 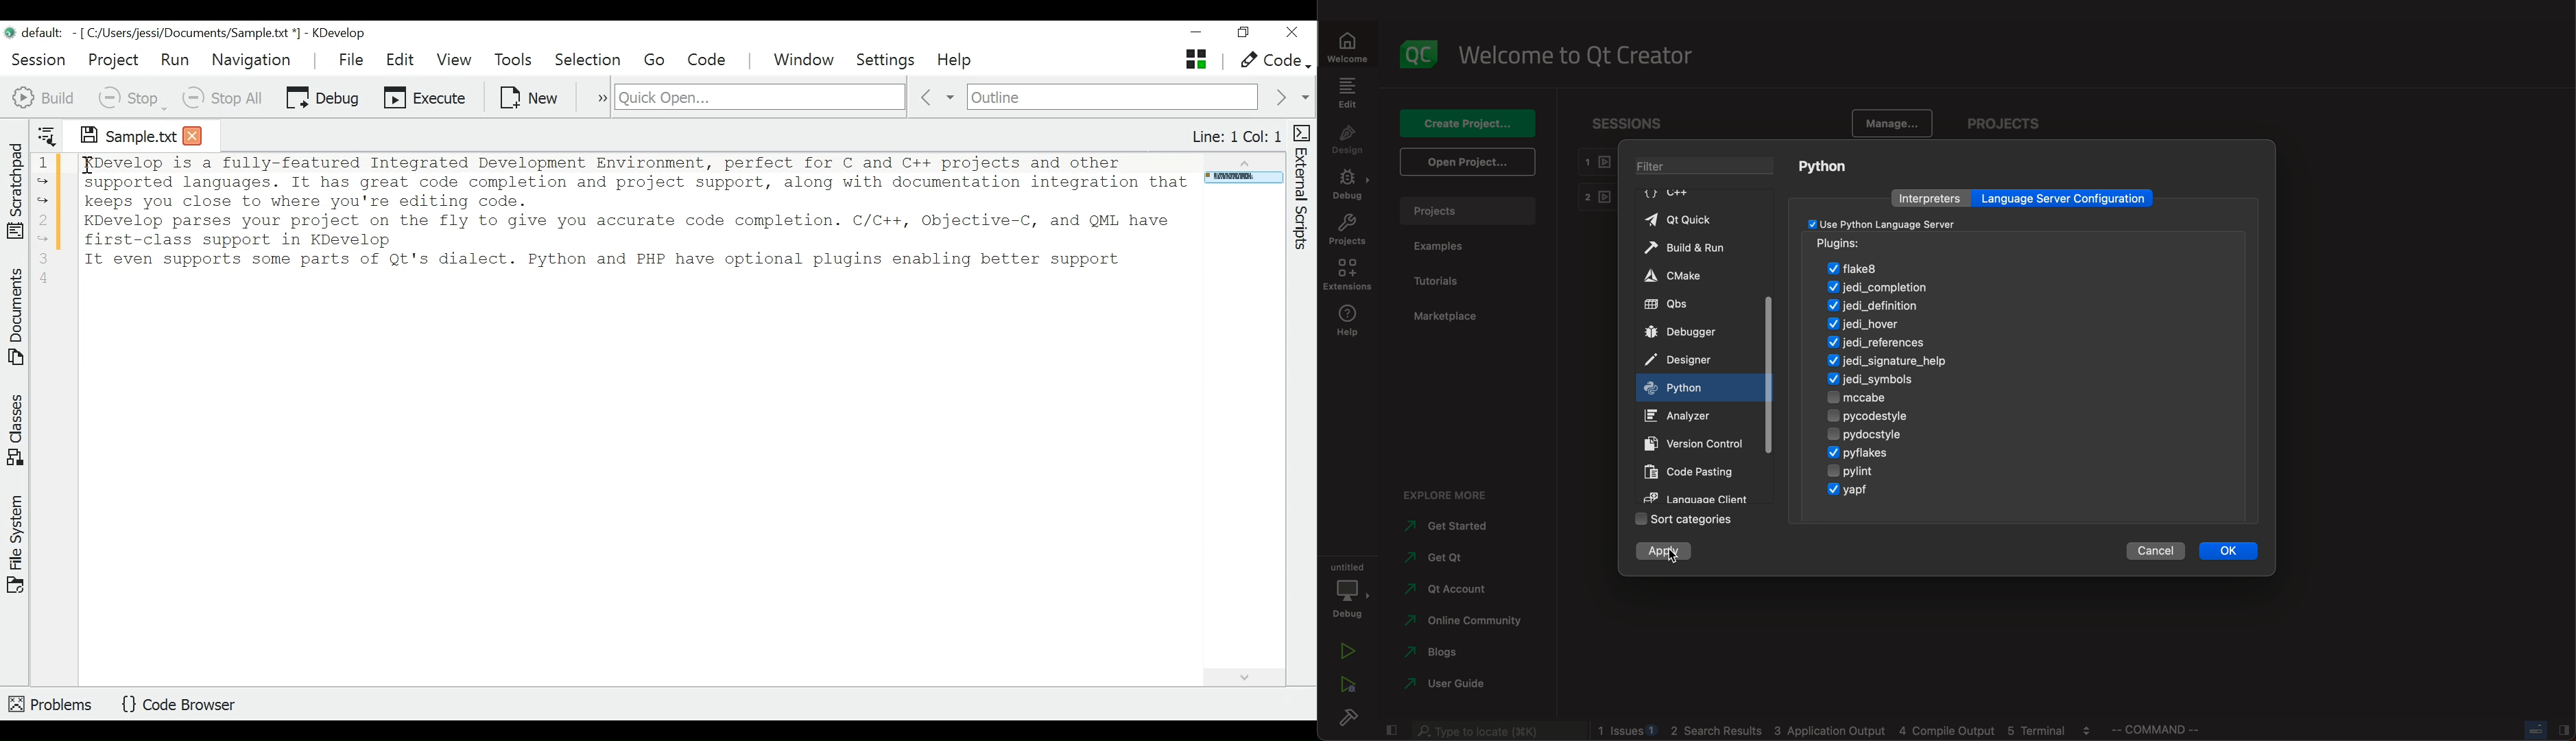 What do you see at coordinates (1470, 162) in the screenshot?
I see `open` at bounding box center [1470, 162].